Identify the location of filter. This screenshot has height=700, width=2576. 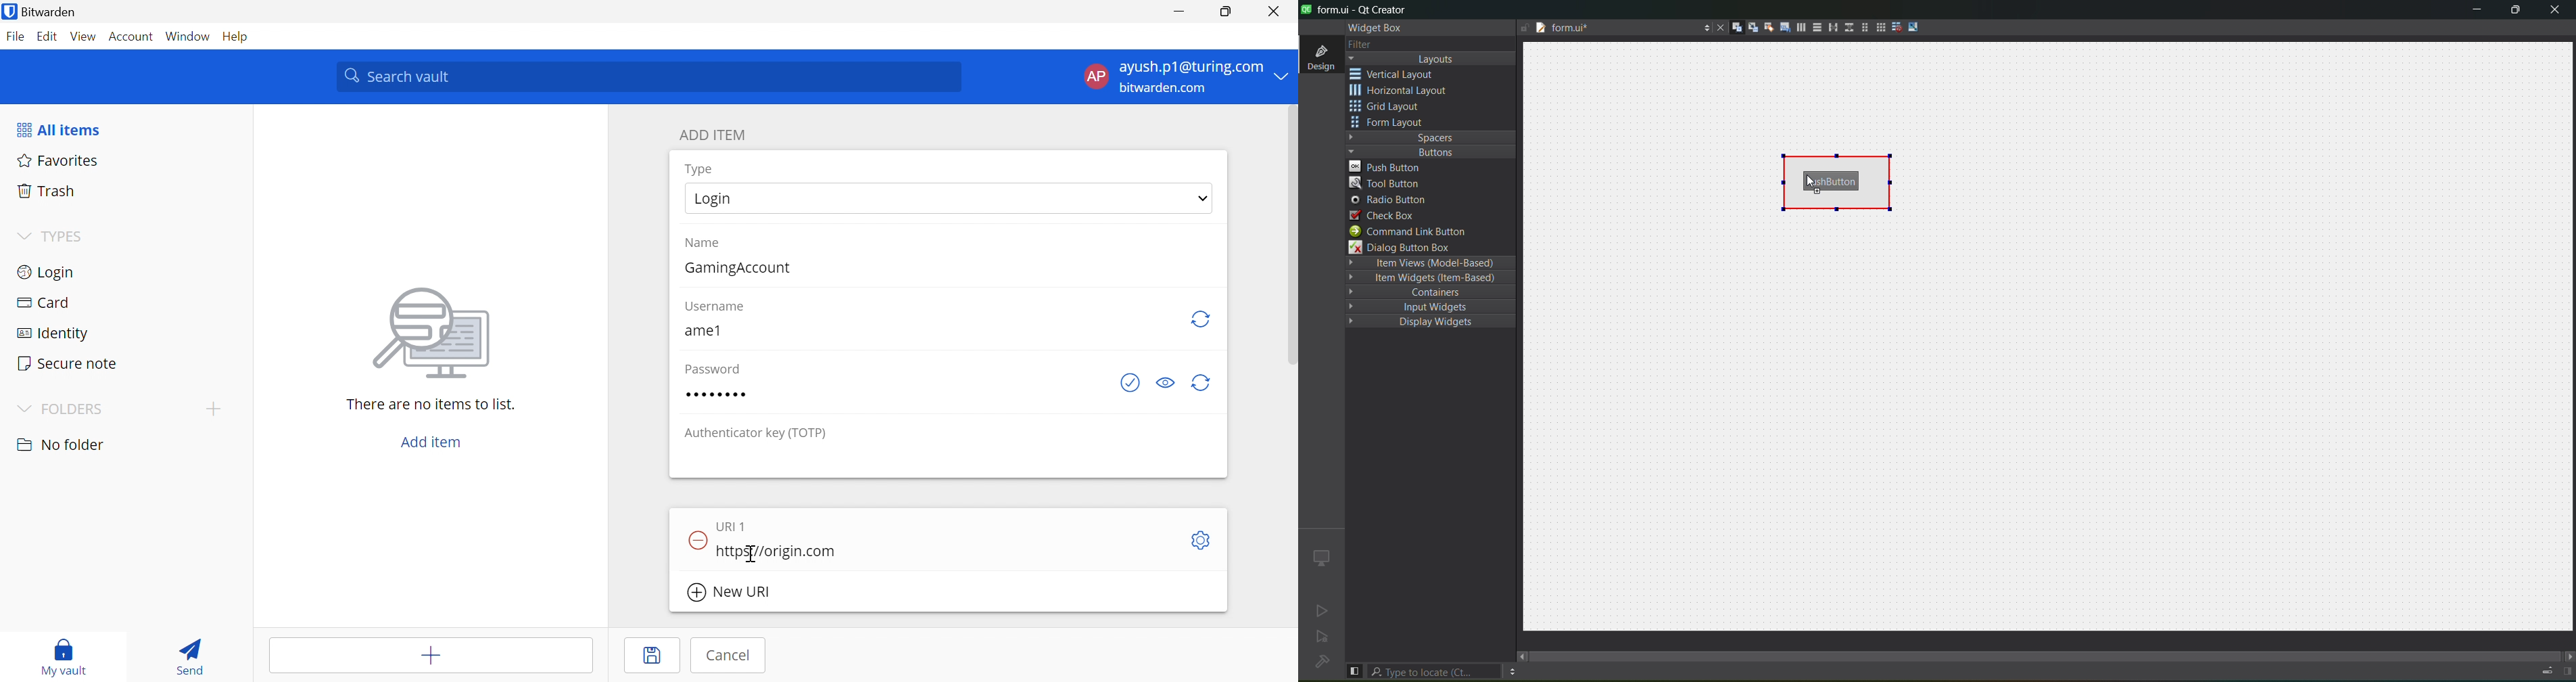
(1359, 44).